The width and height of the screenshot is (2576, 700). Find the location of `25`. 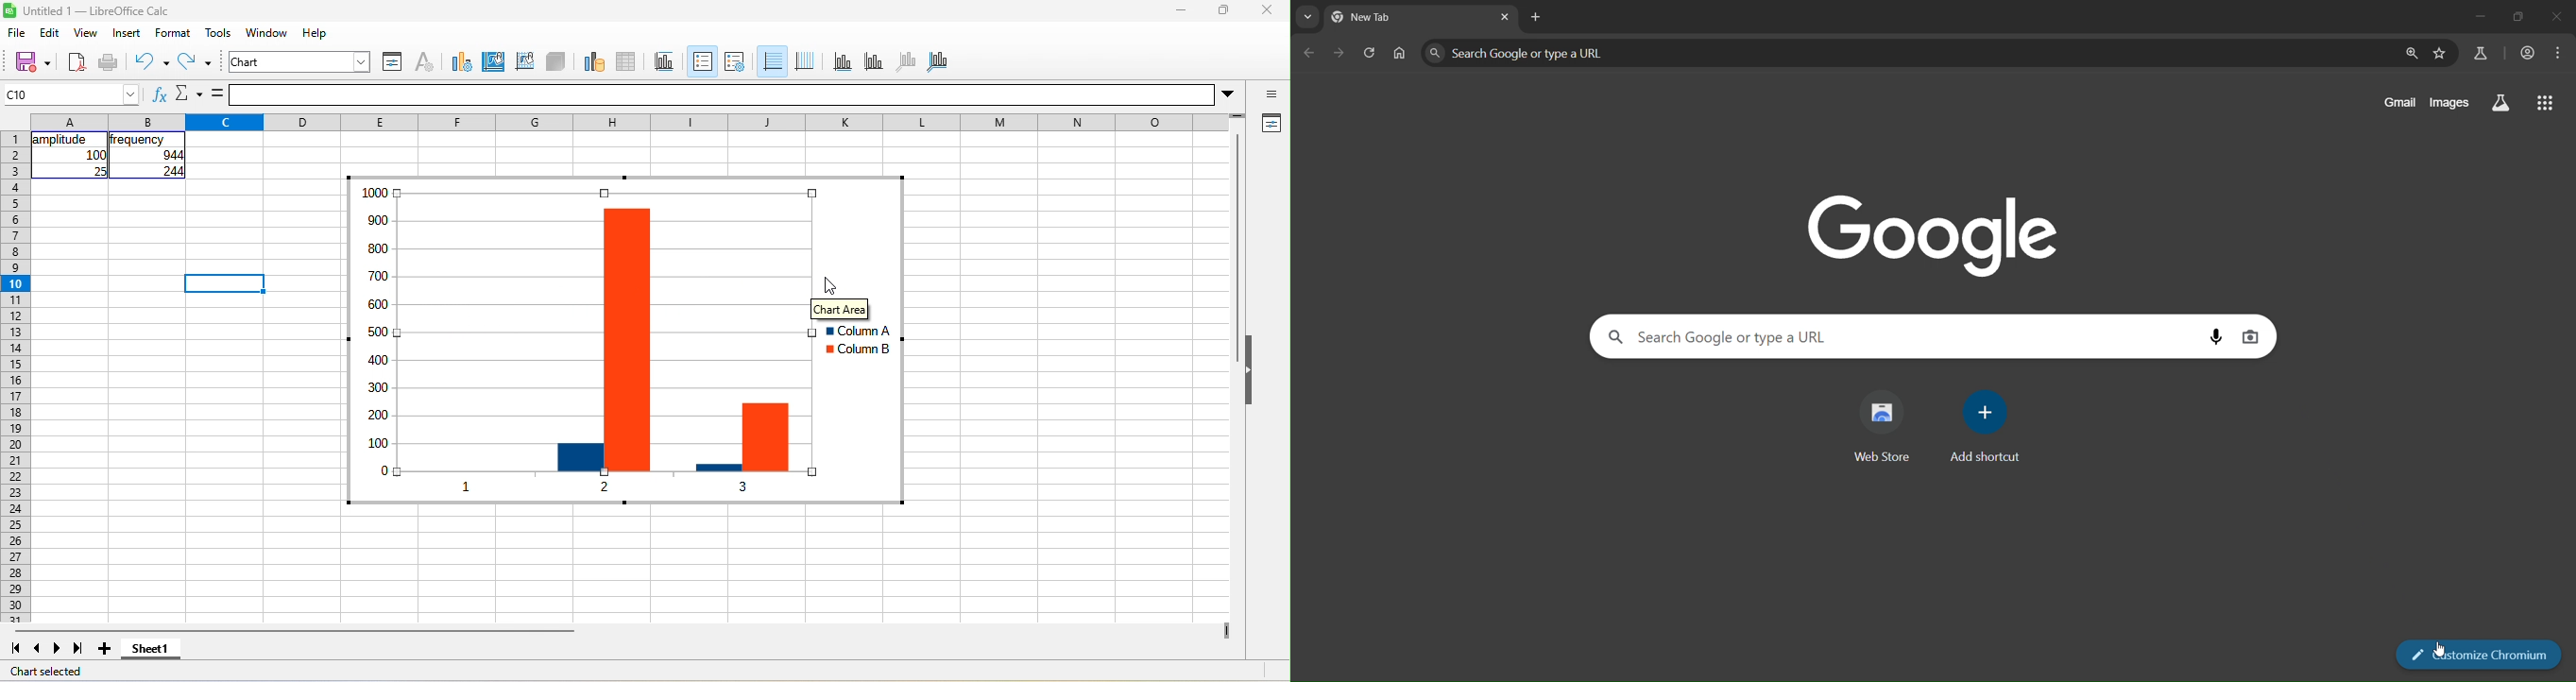

25 is located at coordinates (98, 171).